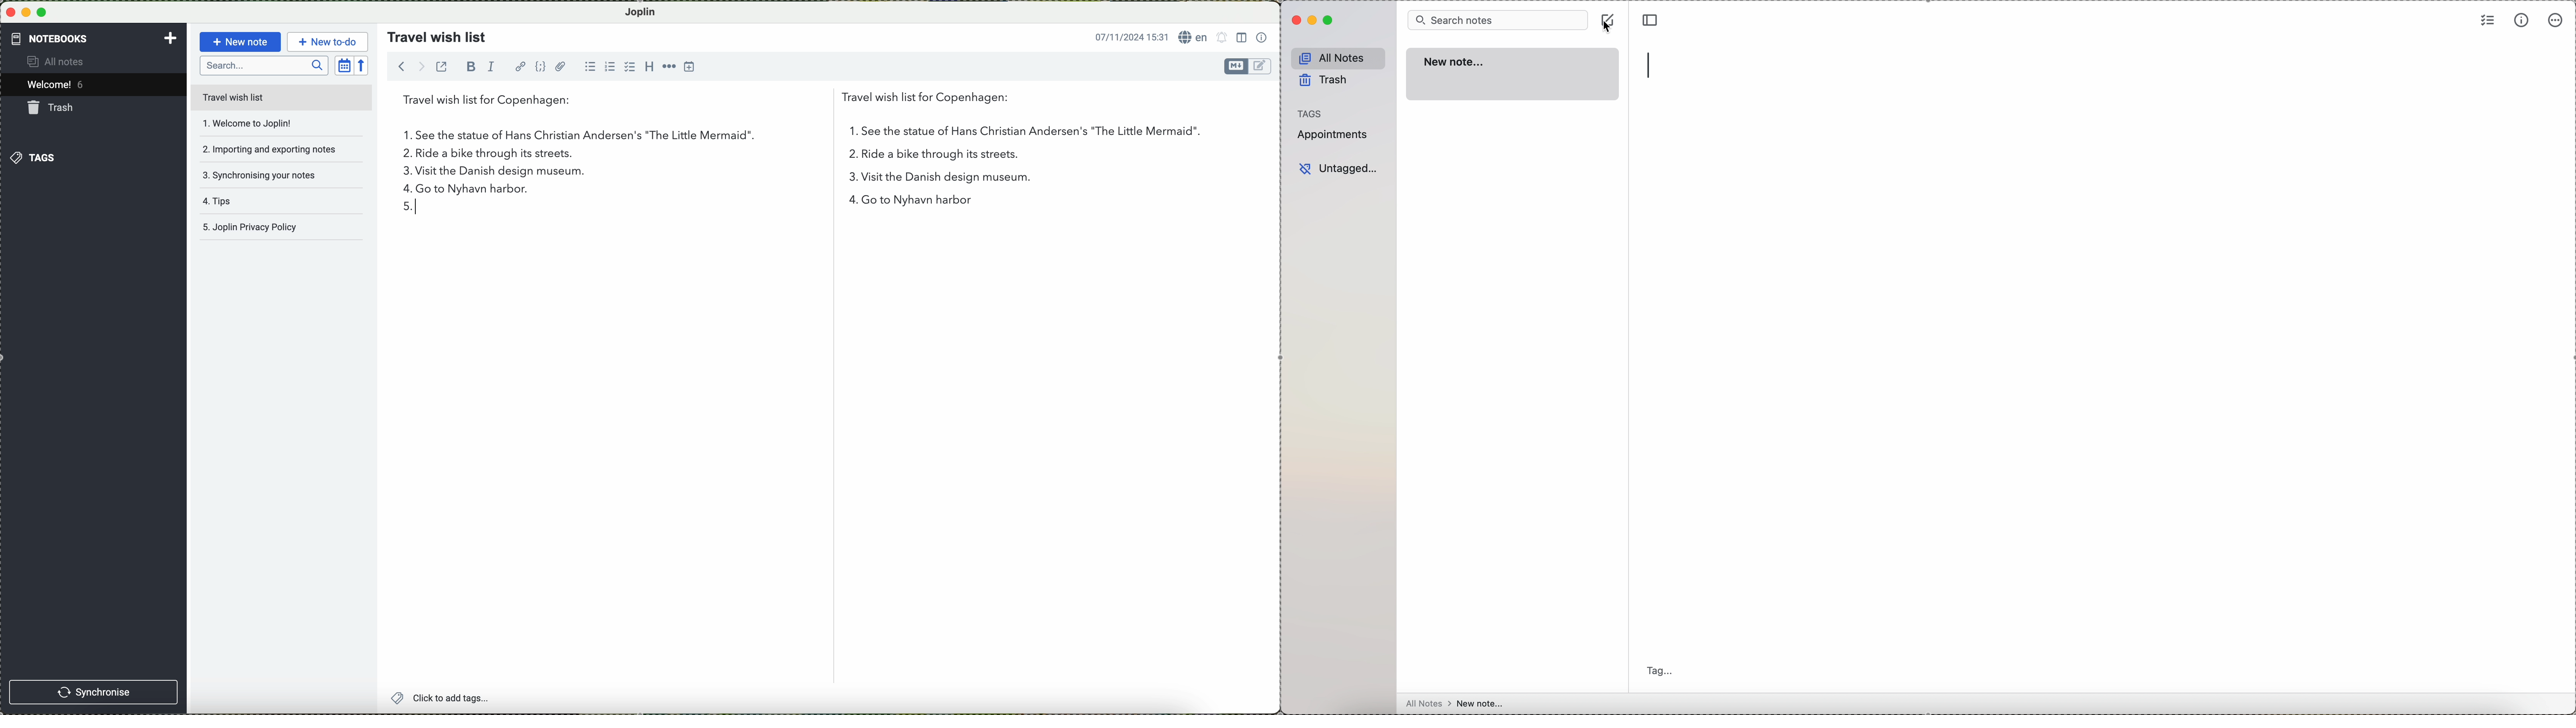 The width and height of the screenshot is (2576, 728). I want to click on visit the Danish design museum., so click(712, 173).